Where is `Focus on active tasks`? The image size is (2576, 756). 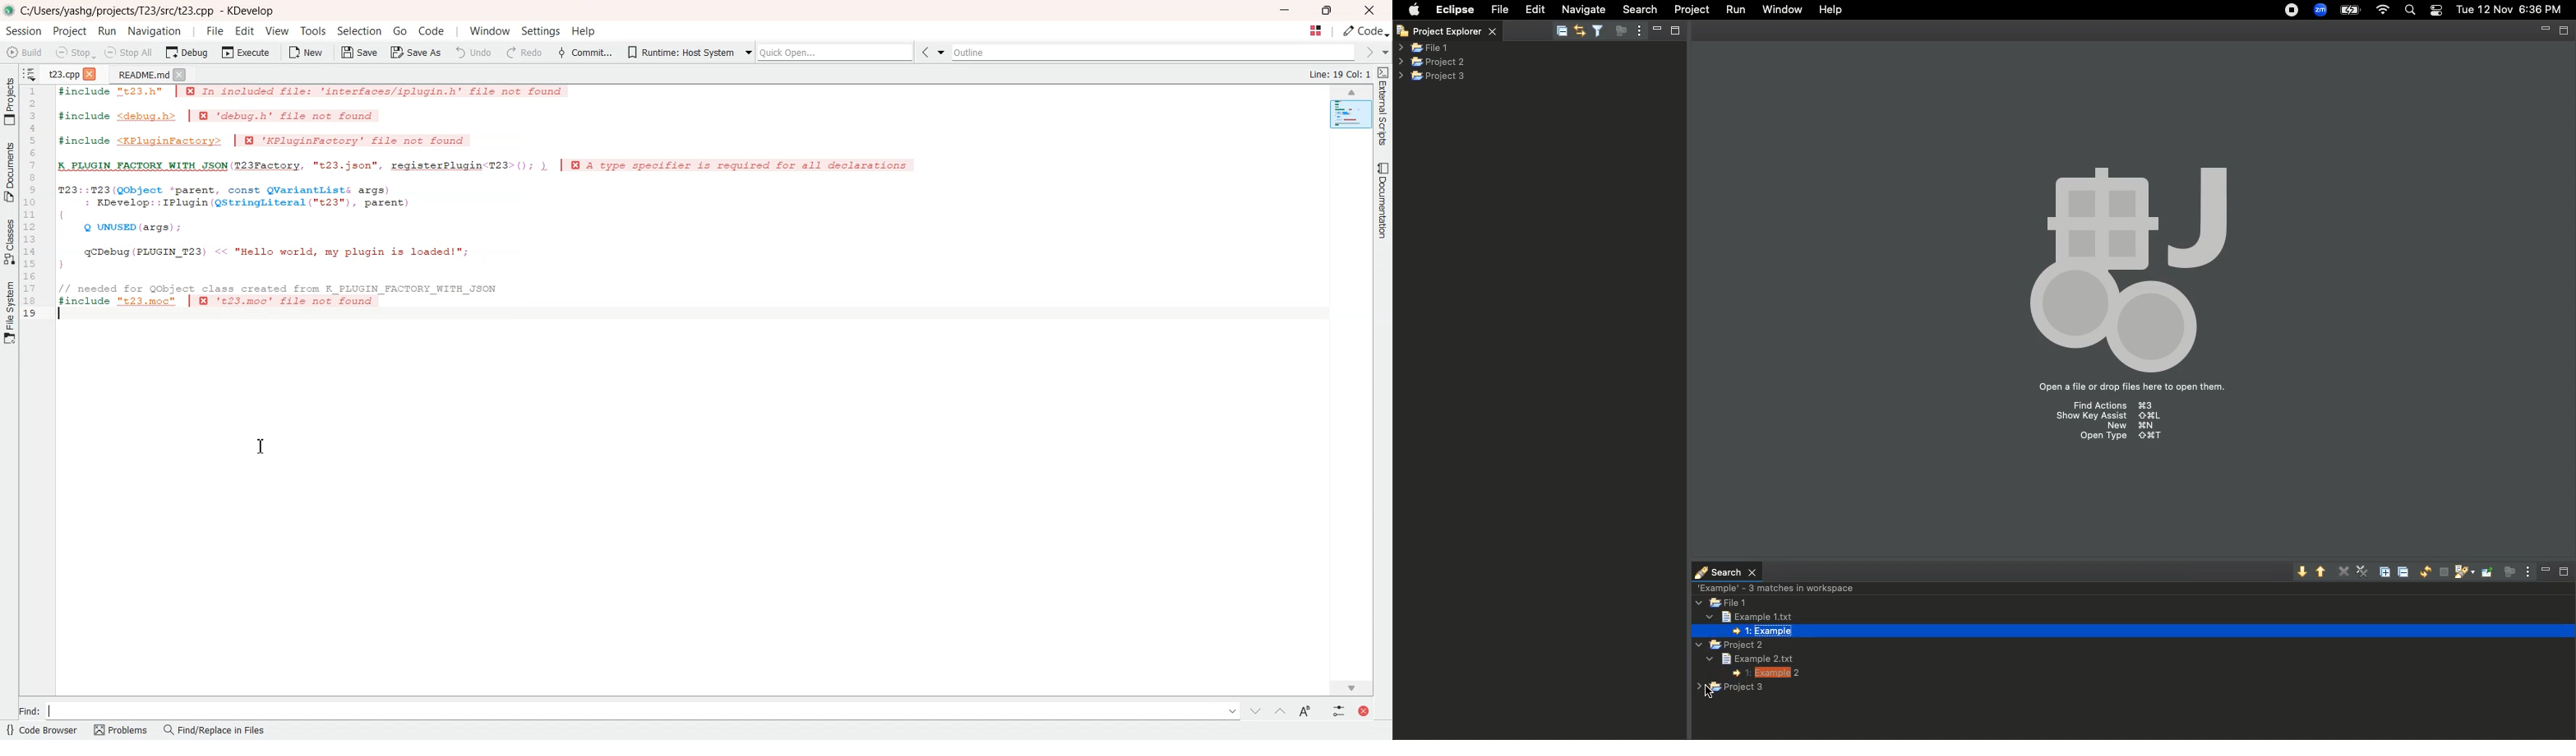 Focus on active tasks is located at coordinates (2508, 571).